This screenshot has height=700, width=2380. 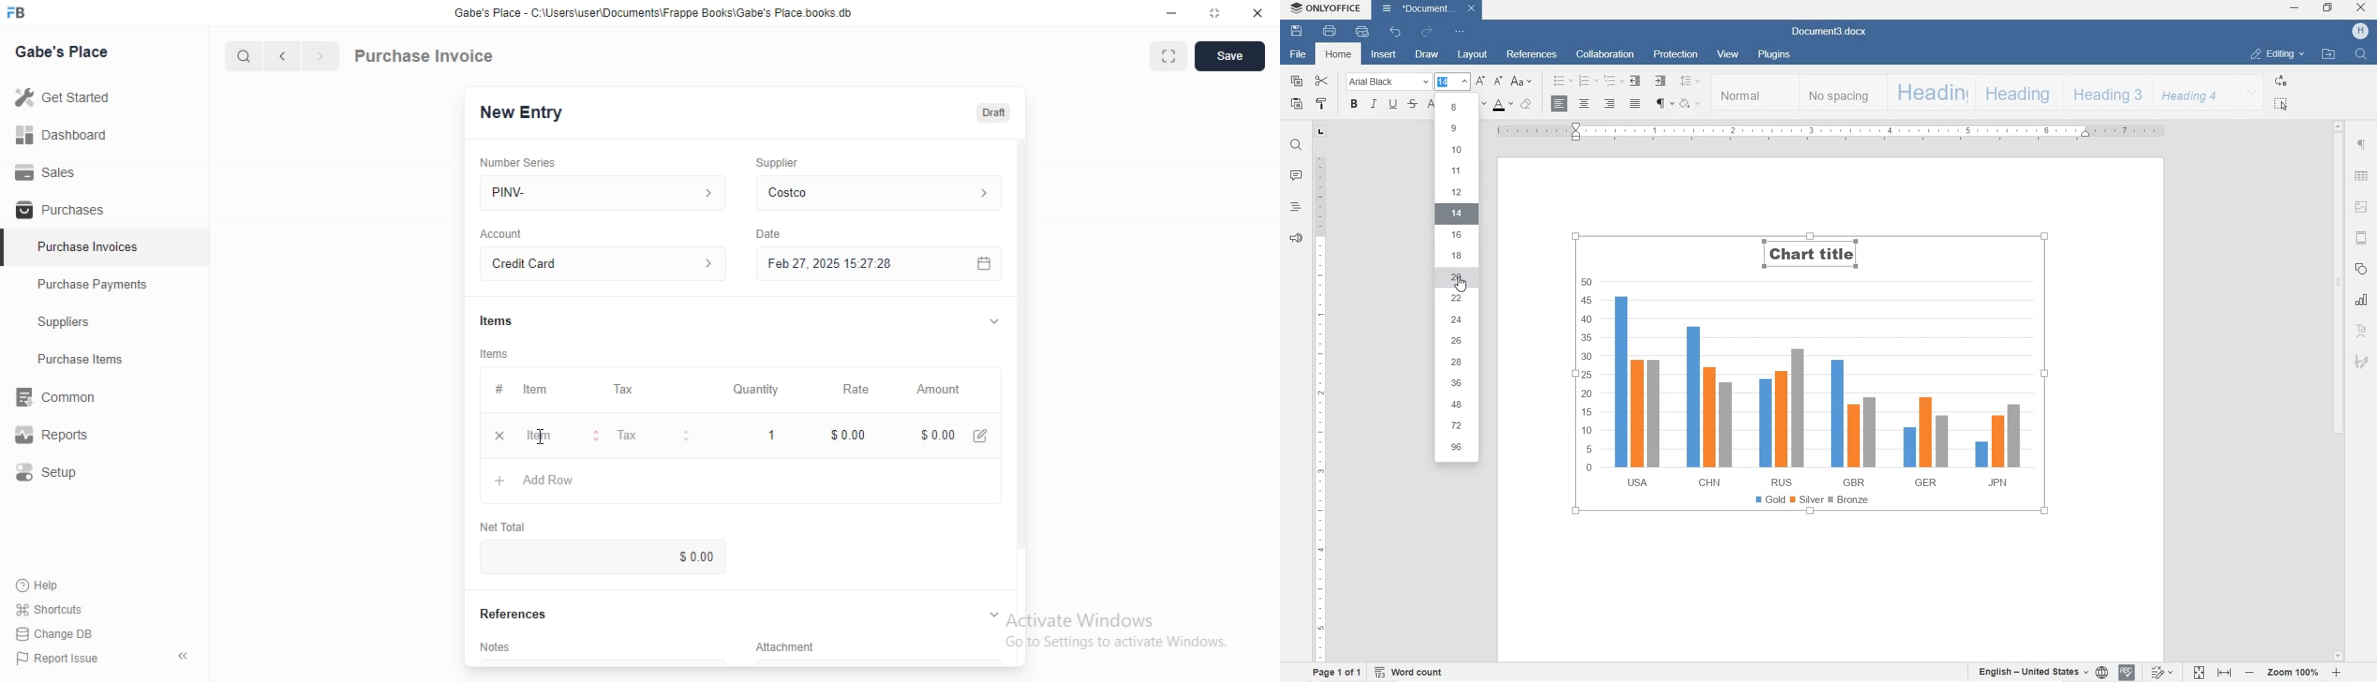 What do you see at coordinates (1755, 92) in the screenshot?
I see `NORMAL` at bounding box center [1755, 92].